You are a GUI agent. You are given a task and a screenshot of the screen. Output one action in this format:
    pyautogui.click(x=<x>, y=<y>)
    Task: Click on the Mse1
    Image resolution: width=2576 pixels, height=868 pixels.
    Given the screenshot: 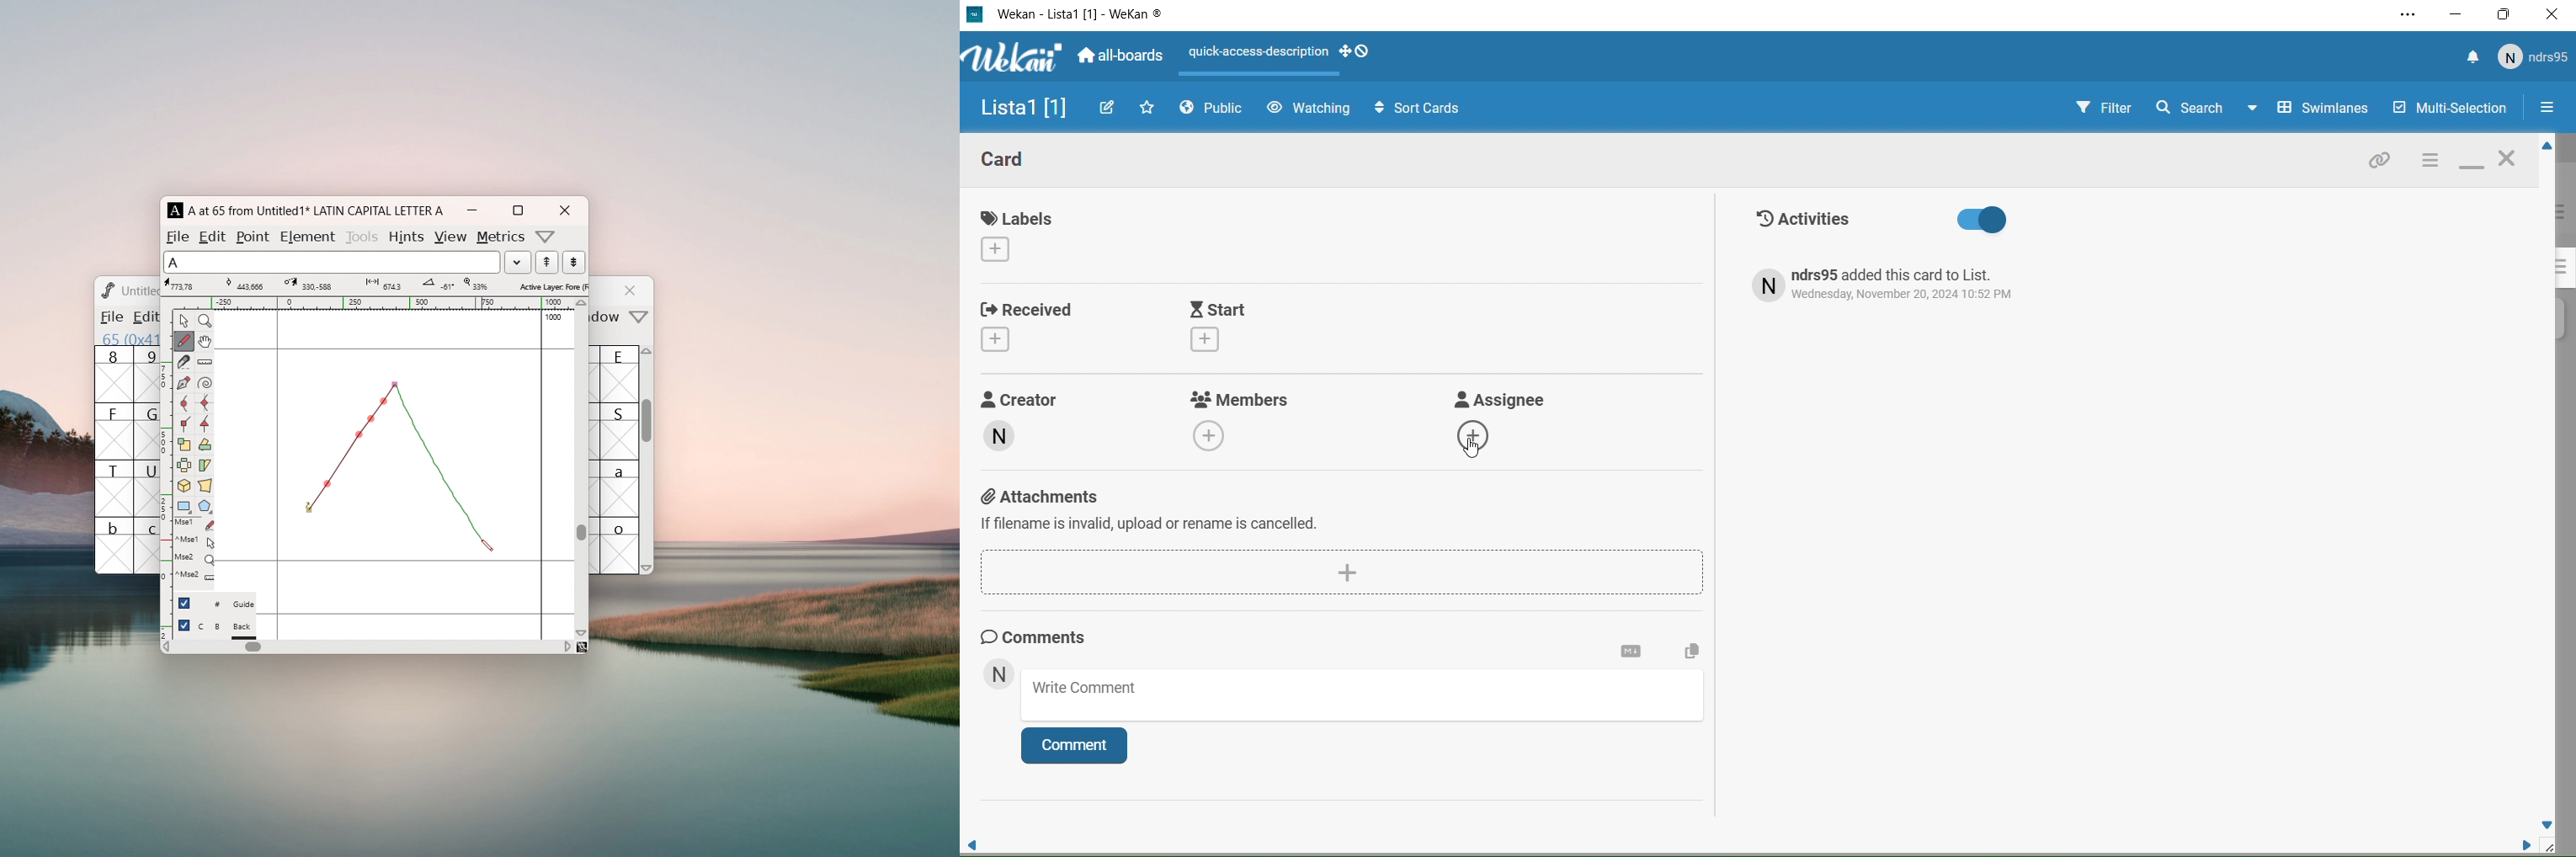 What is the action you would take?
    pyautogui.click(x=196, y=525)
    